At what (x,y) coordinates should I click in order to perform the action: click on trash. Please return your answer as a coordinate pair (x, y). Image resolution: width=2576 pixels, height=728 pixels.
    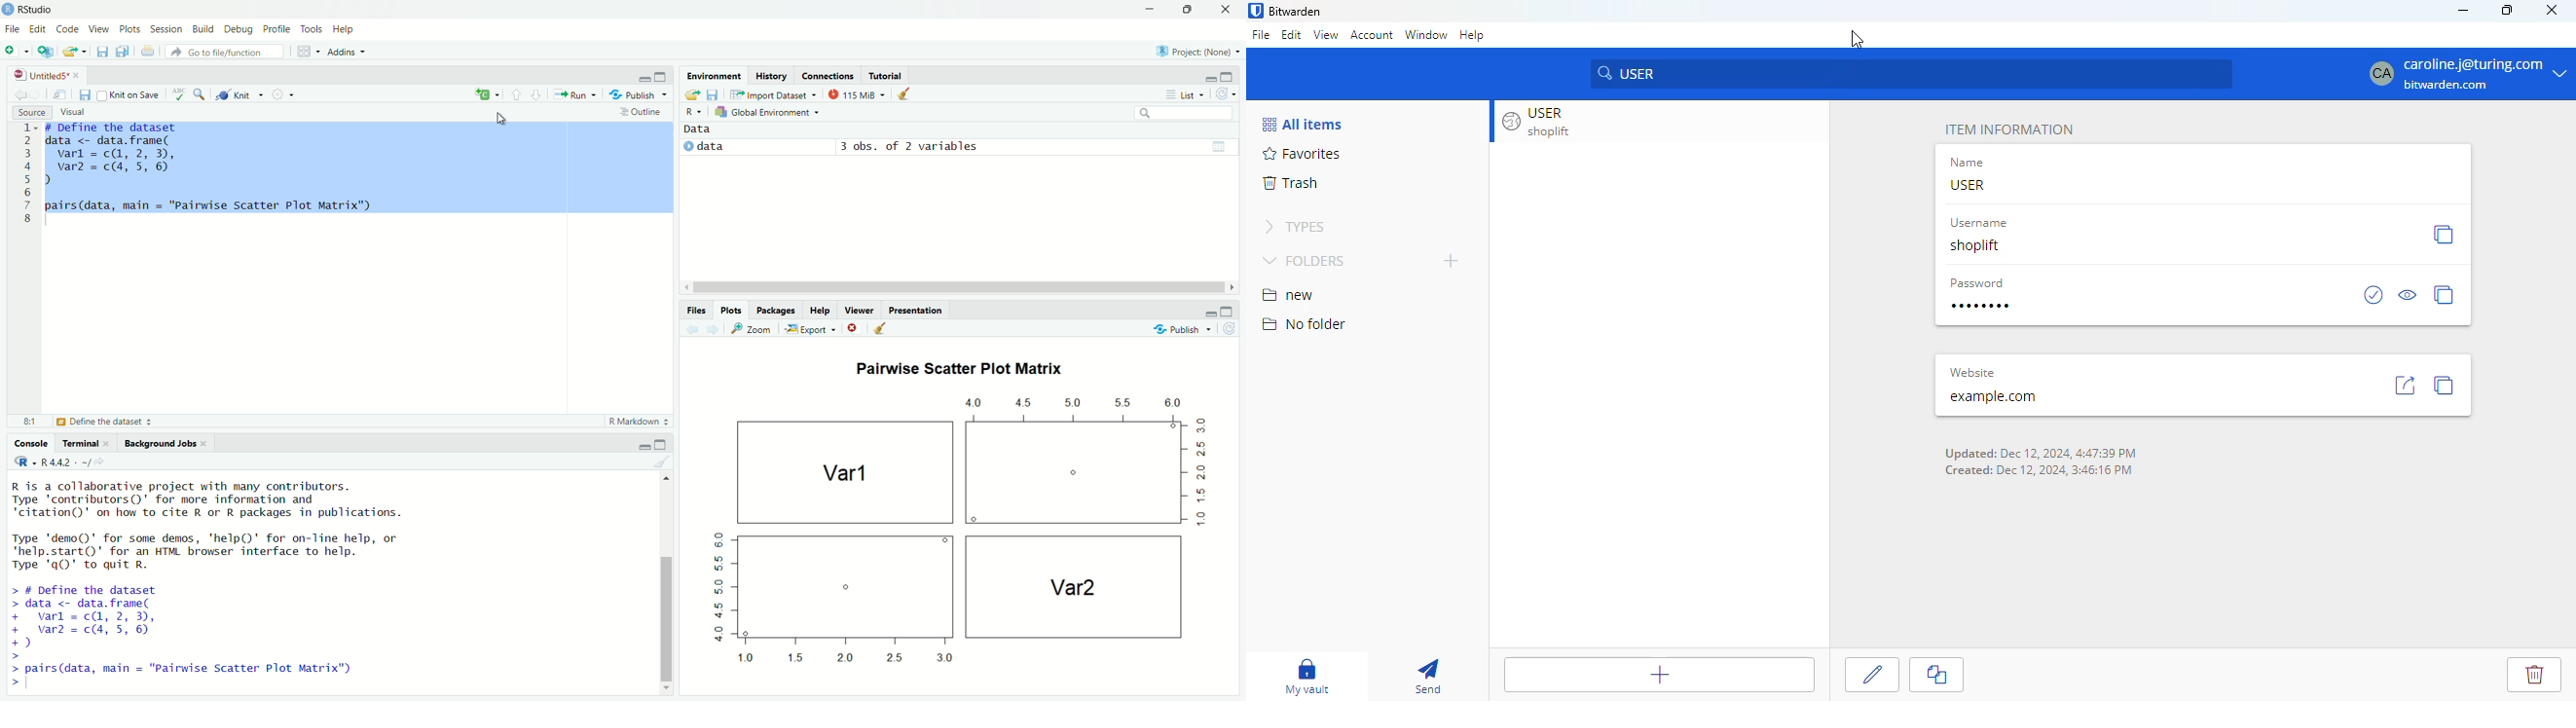
    Looking at the image, I should click on (1290, 183).